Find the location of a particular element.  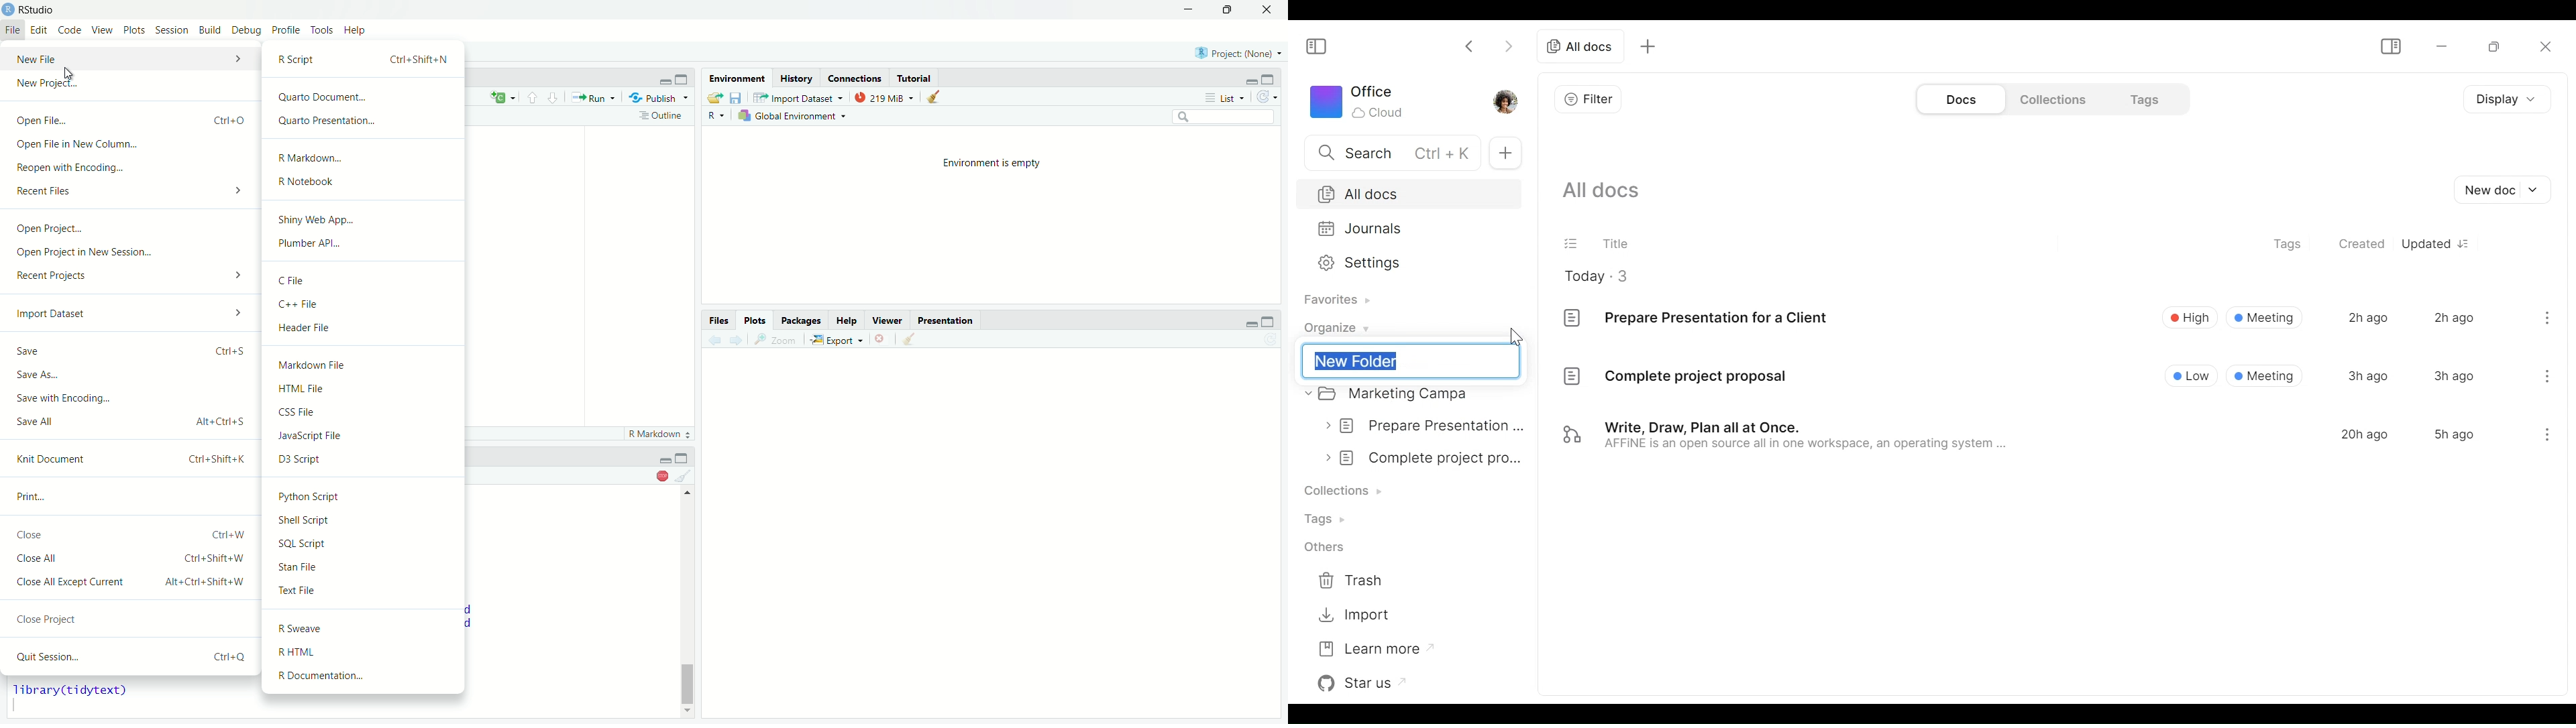

help is located at coordinates (847, 321).